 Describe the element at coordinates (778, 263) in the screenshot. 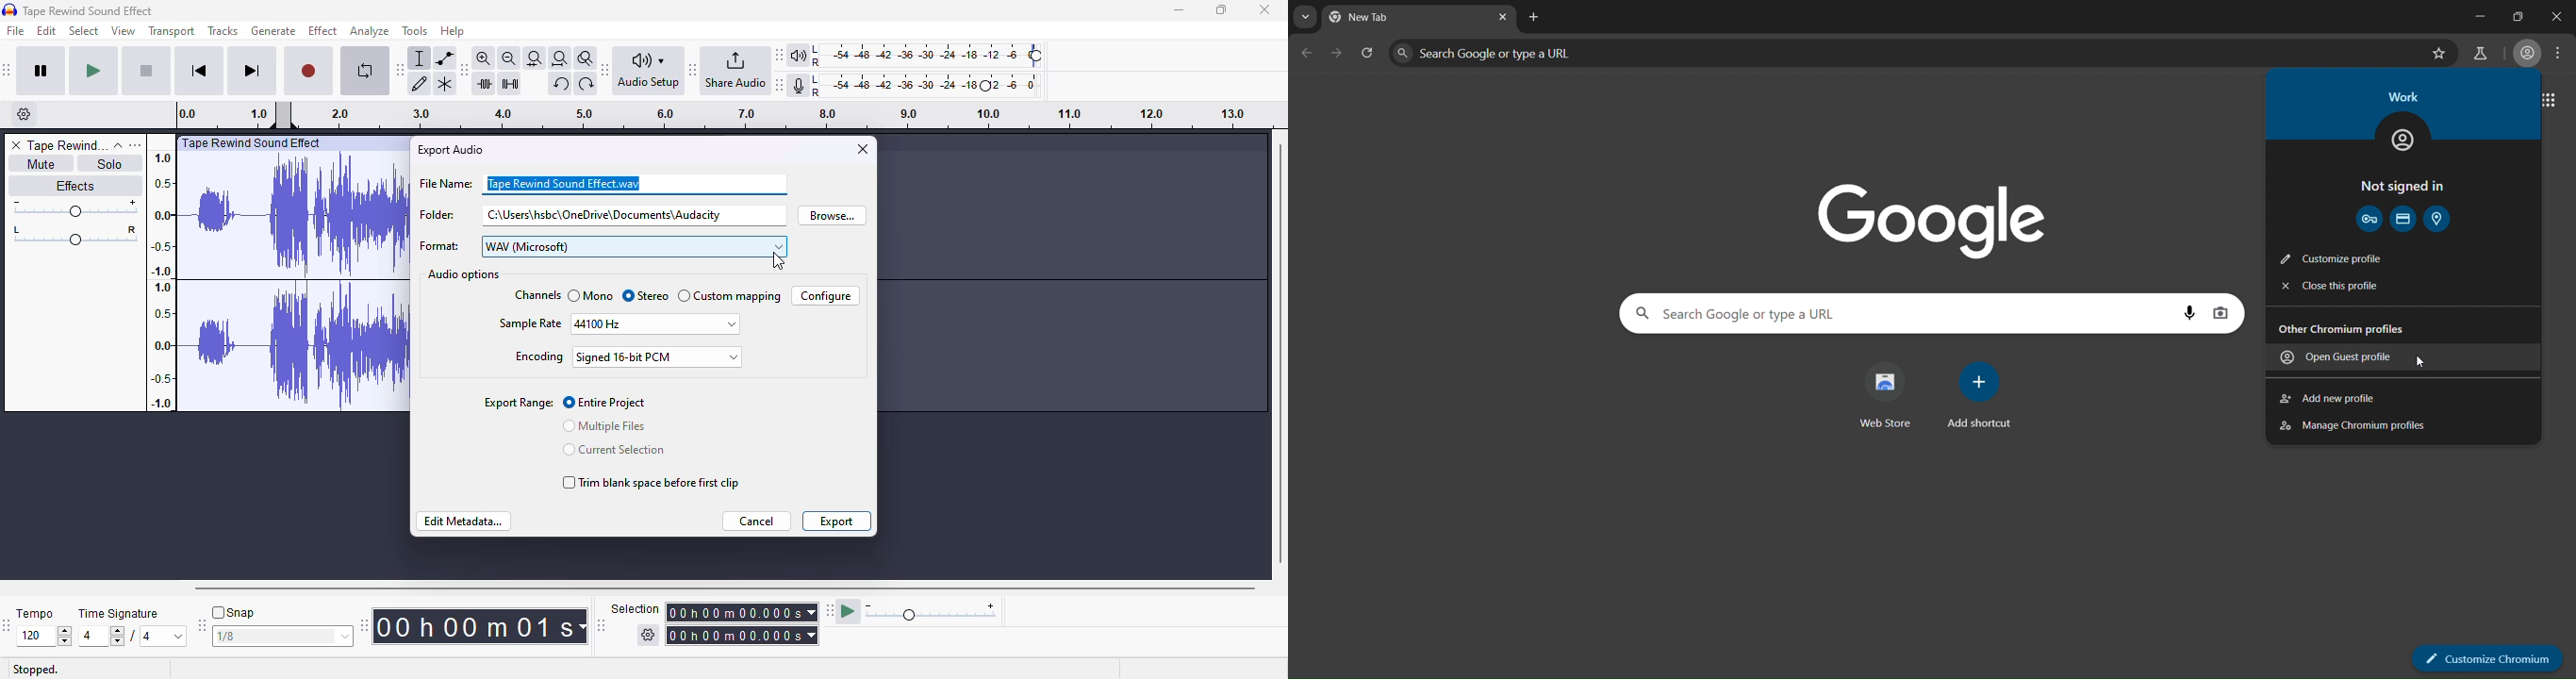

I see `cursor` at that location.